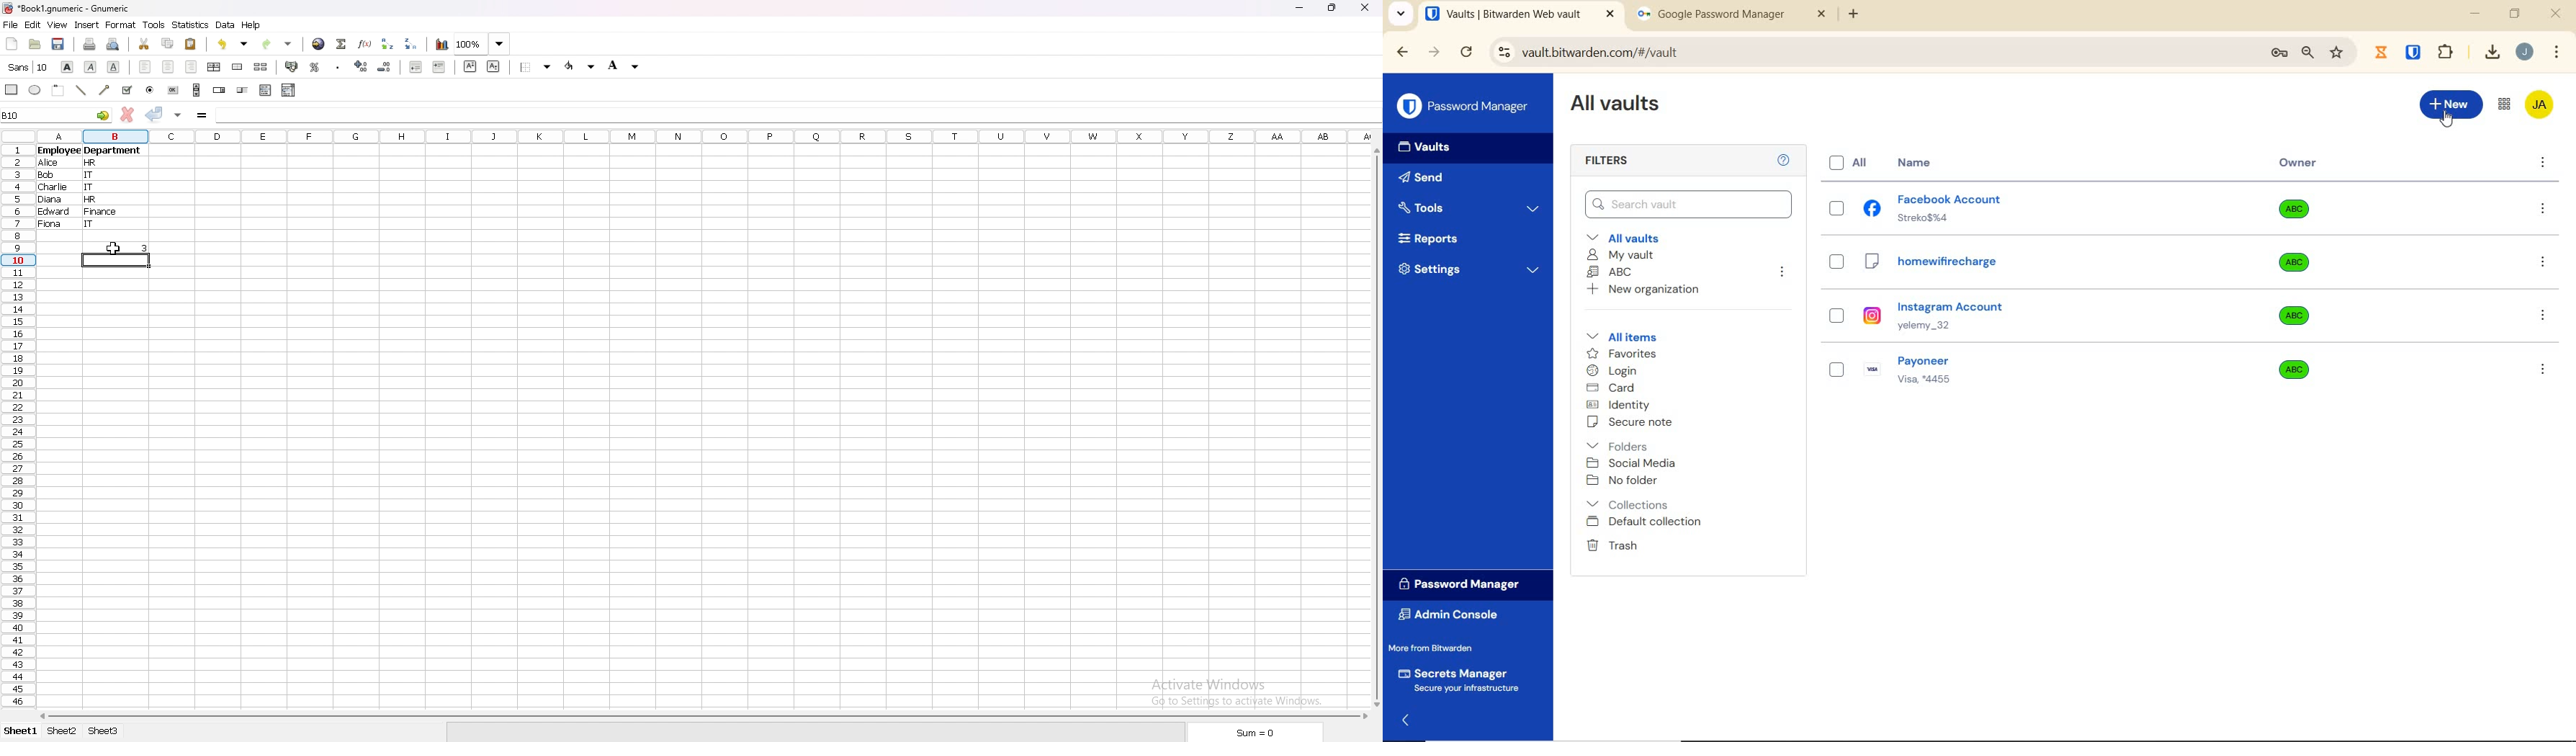 The height and width of the screenshot is (756, 2576). I want to click on Vaults, so click(1428, 147).